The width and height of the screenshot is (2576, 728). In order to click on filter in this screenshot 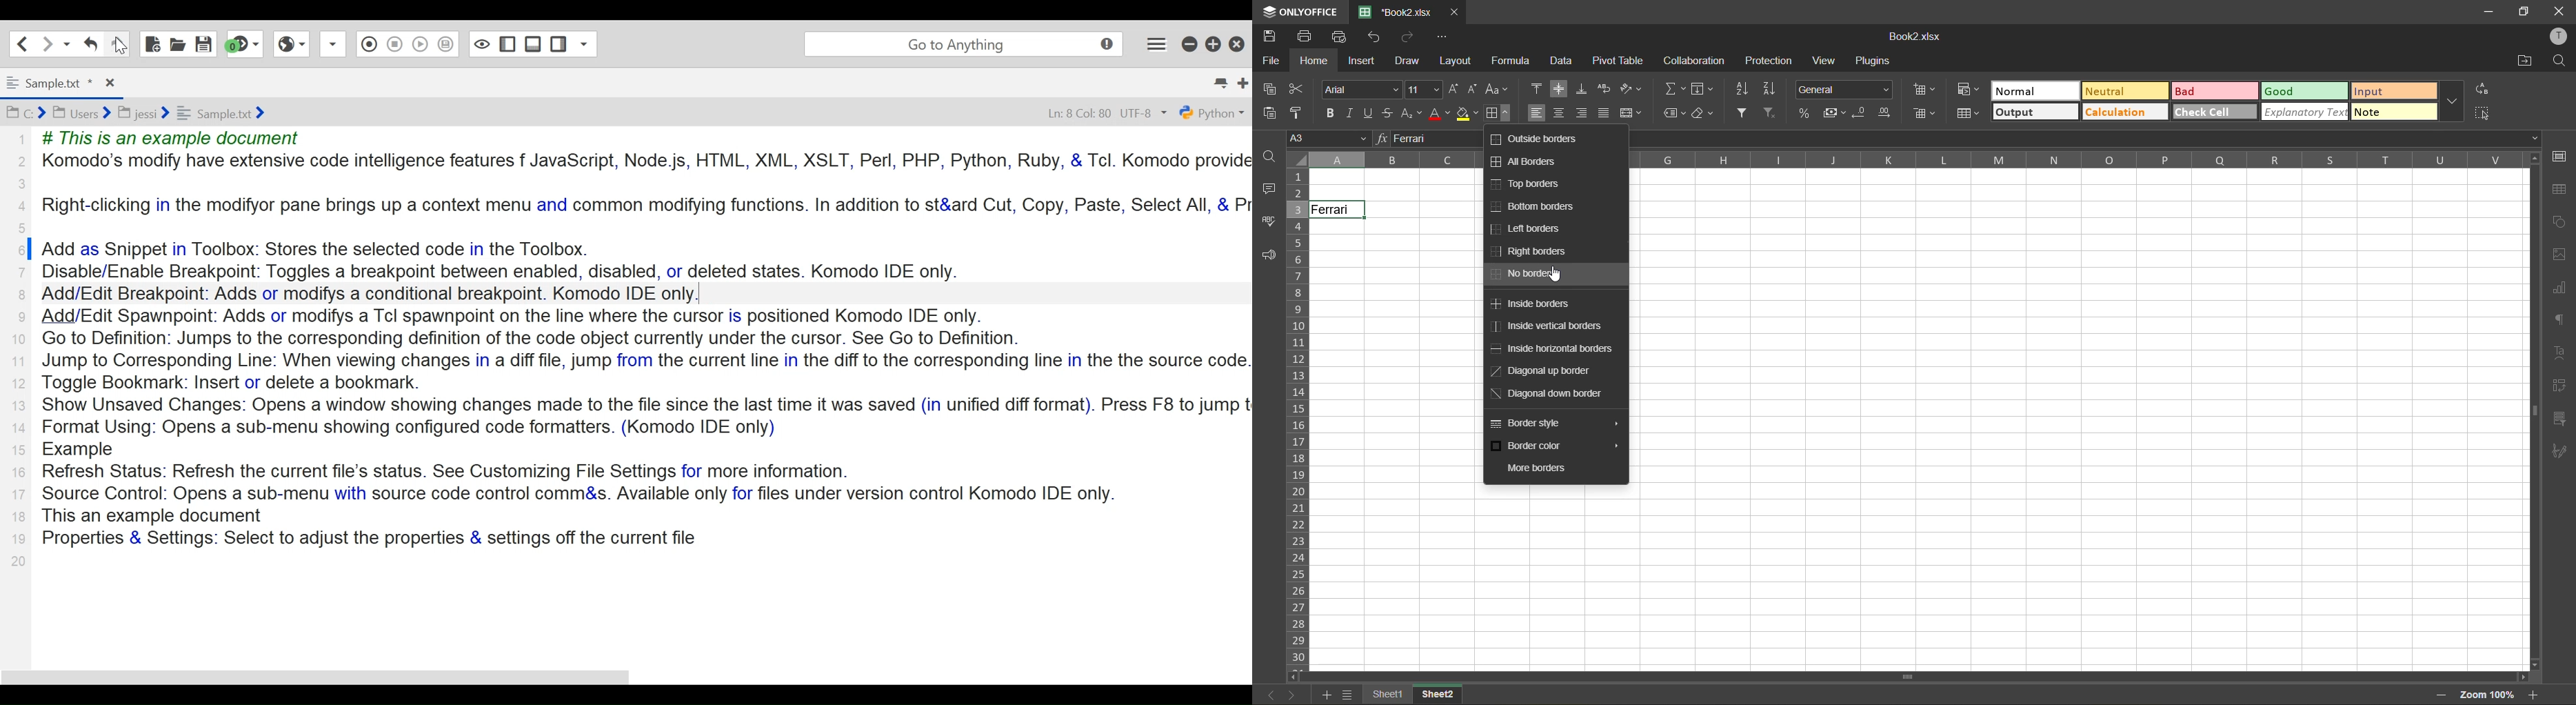, I will do `click(1741, 112)`.